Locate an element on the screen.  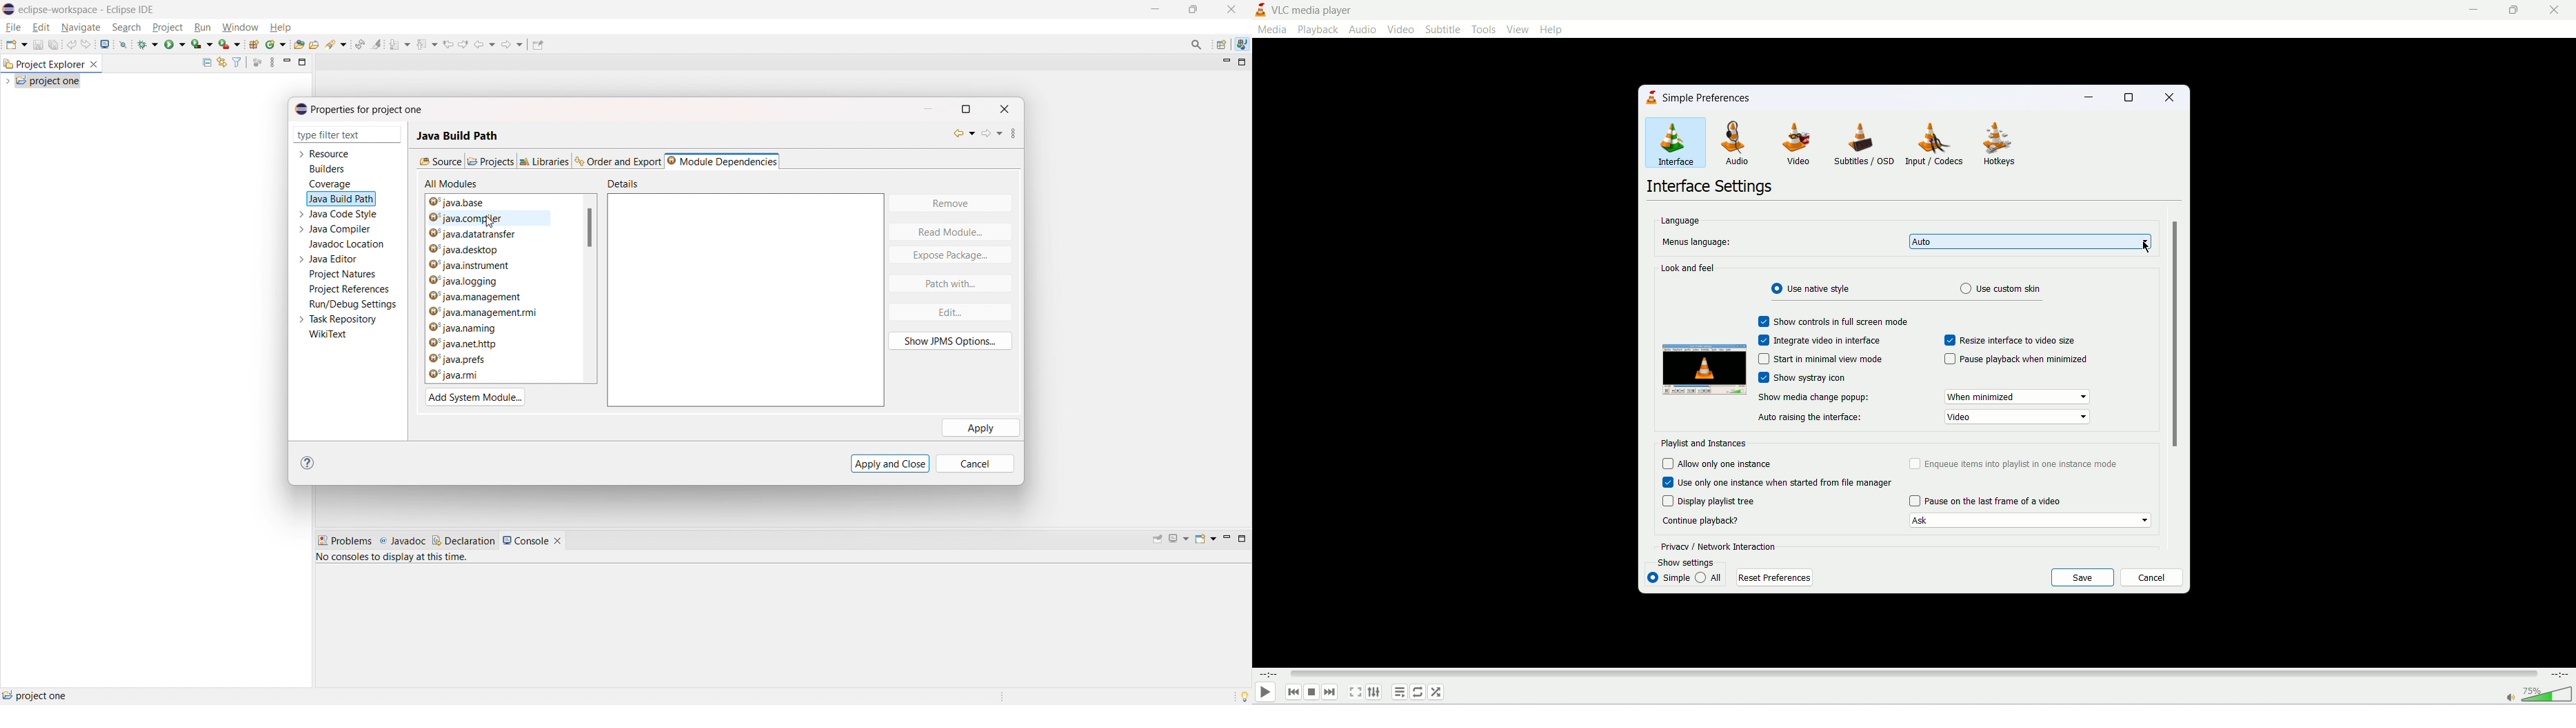
maximize is located at coordinates (972, 108).